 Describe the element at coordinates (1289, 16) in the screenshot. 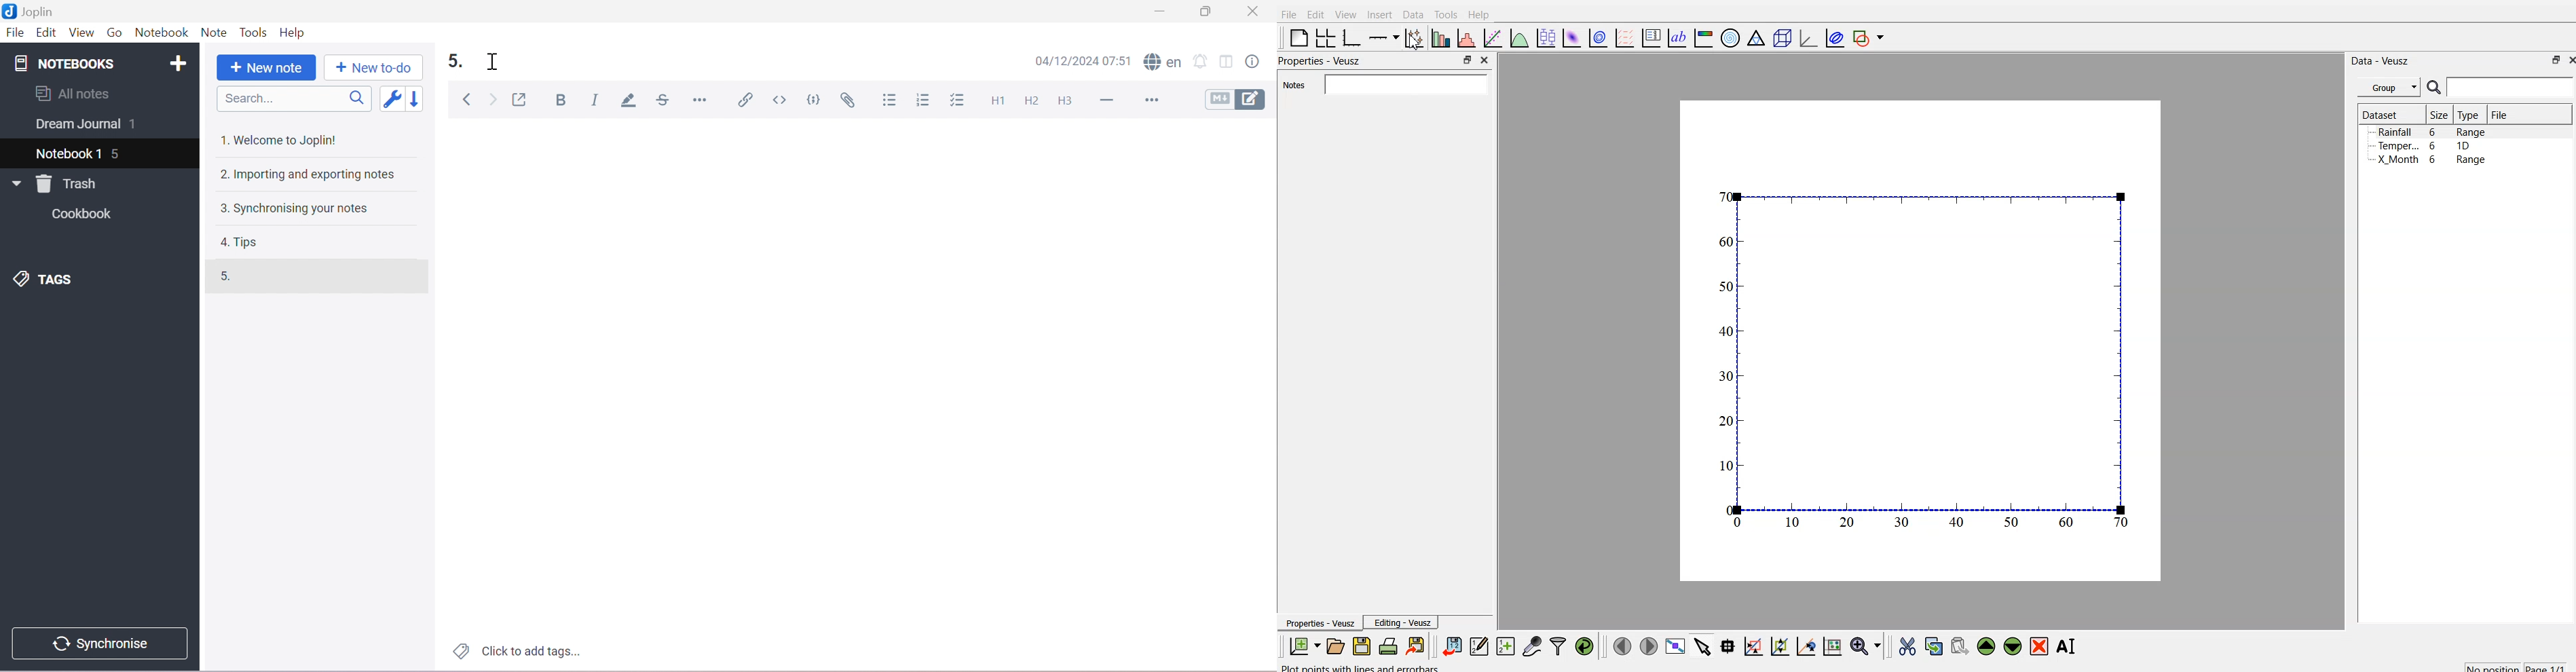

I see `Flle` at that location.